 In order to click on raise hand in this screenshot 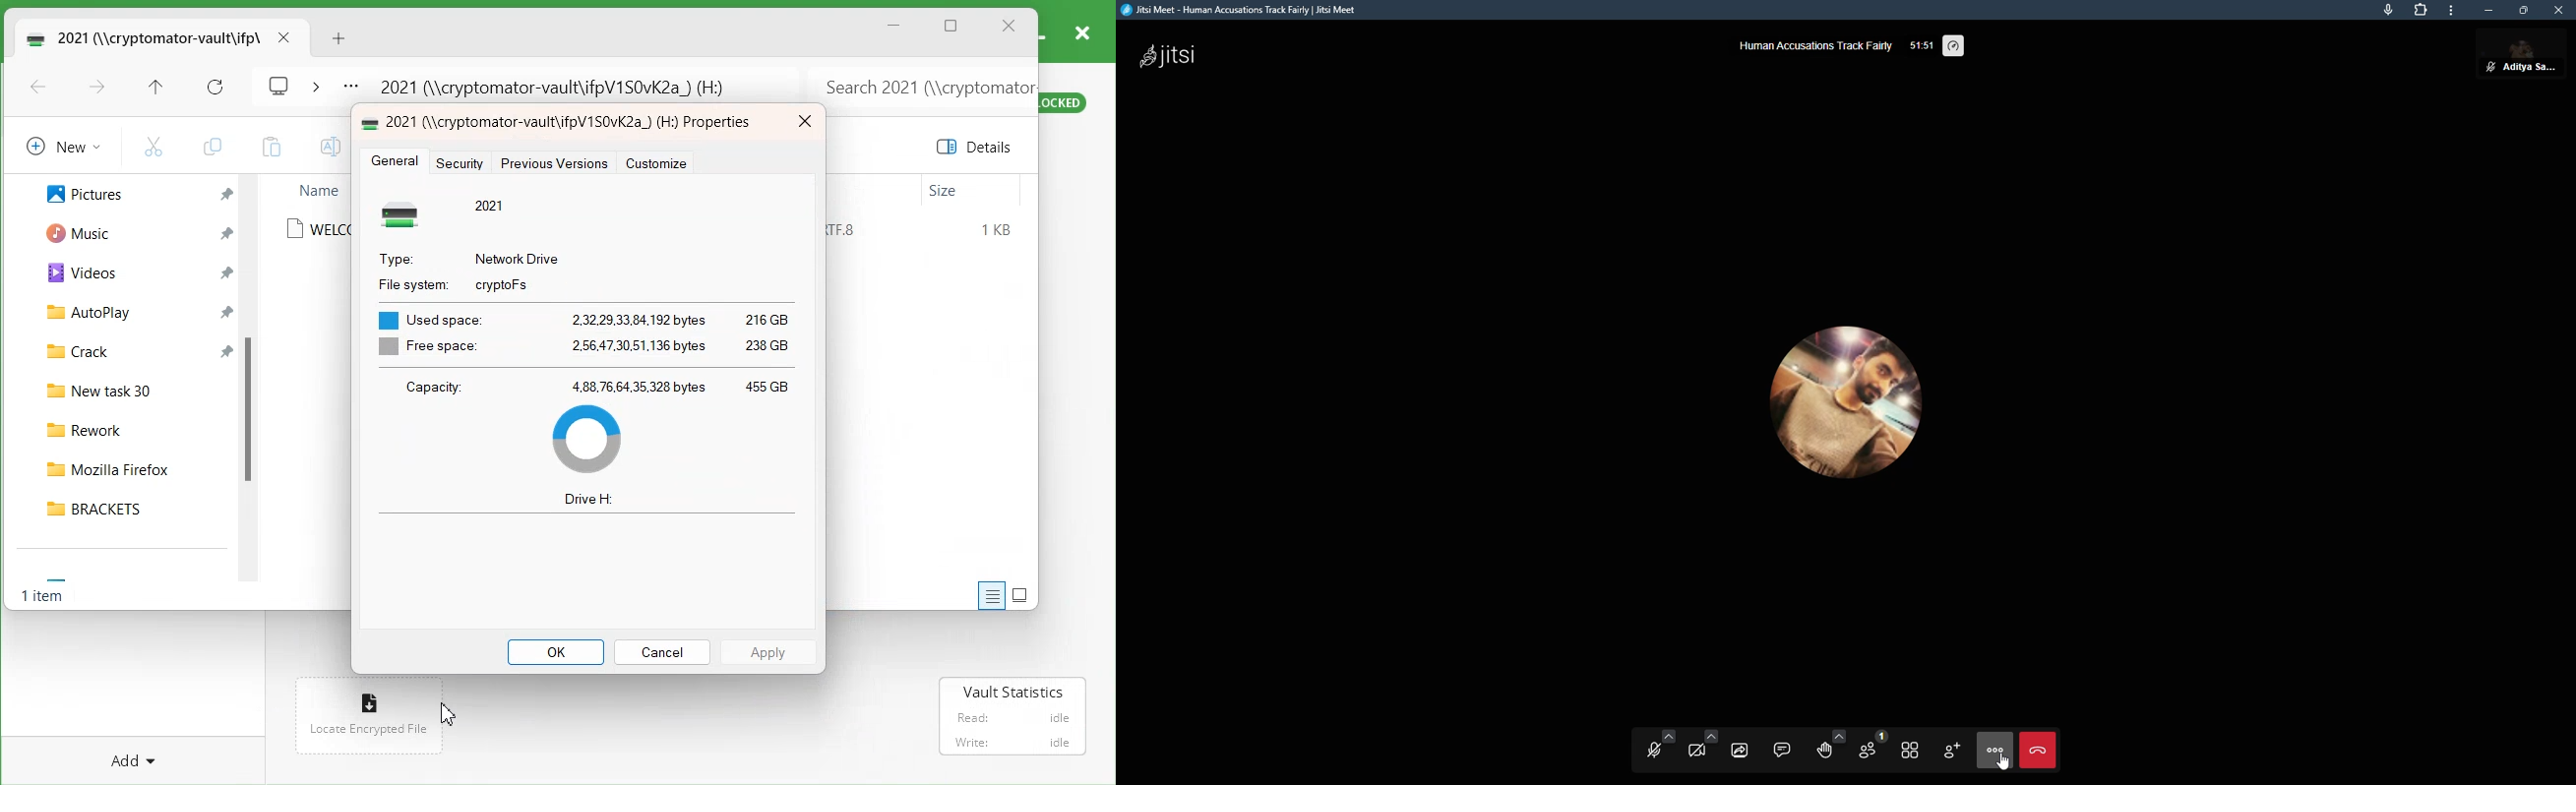, I will do `click(1825, 748)`.